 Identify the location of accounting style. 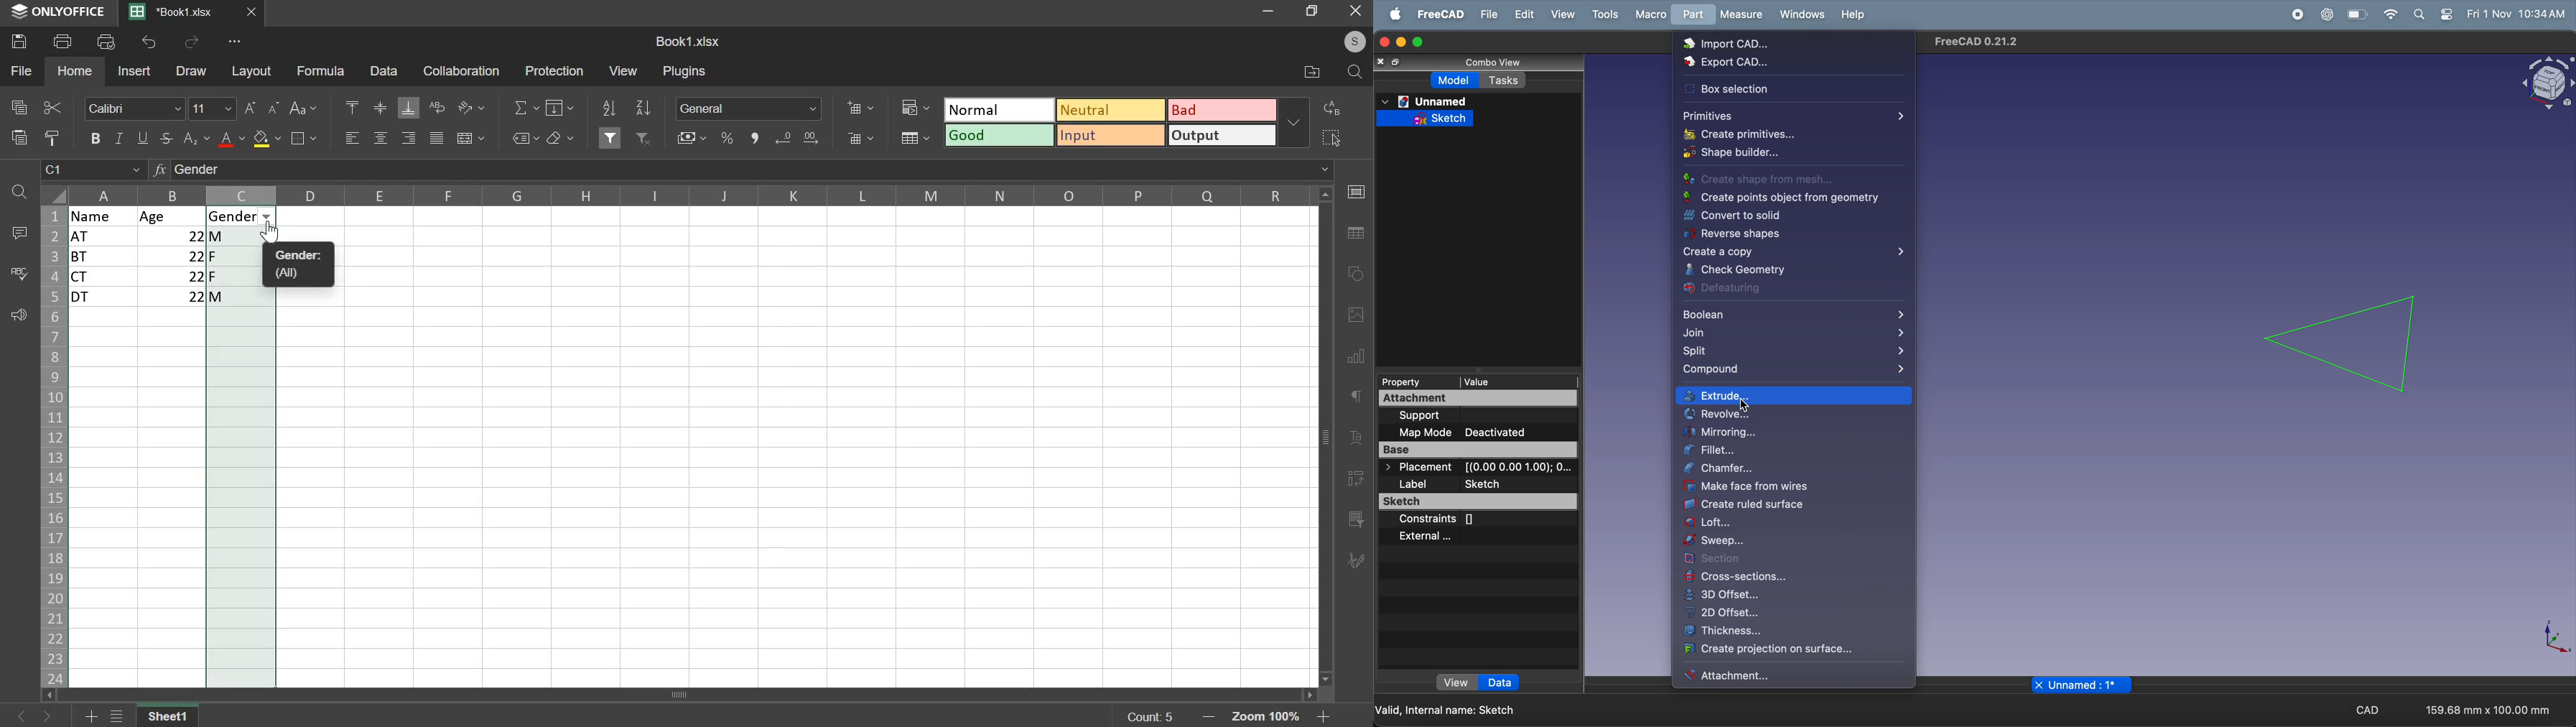
(693, 138).